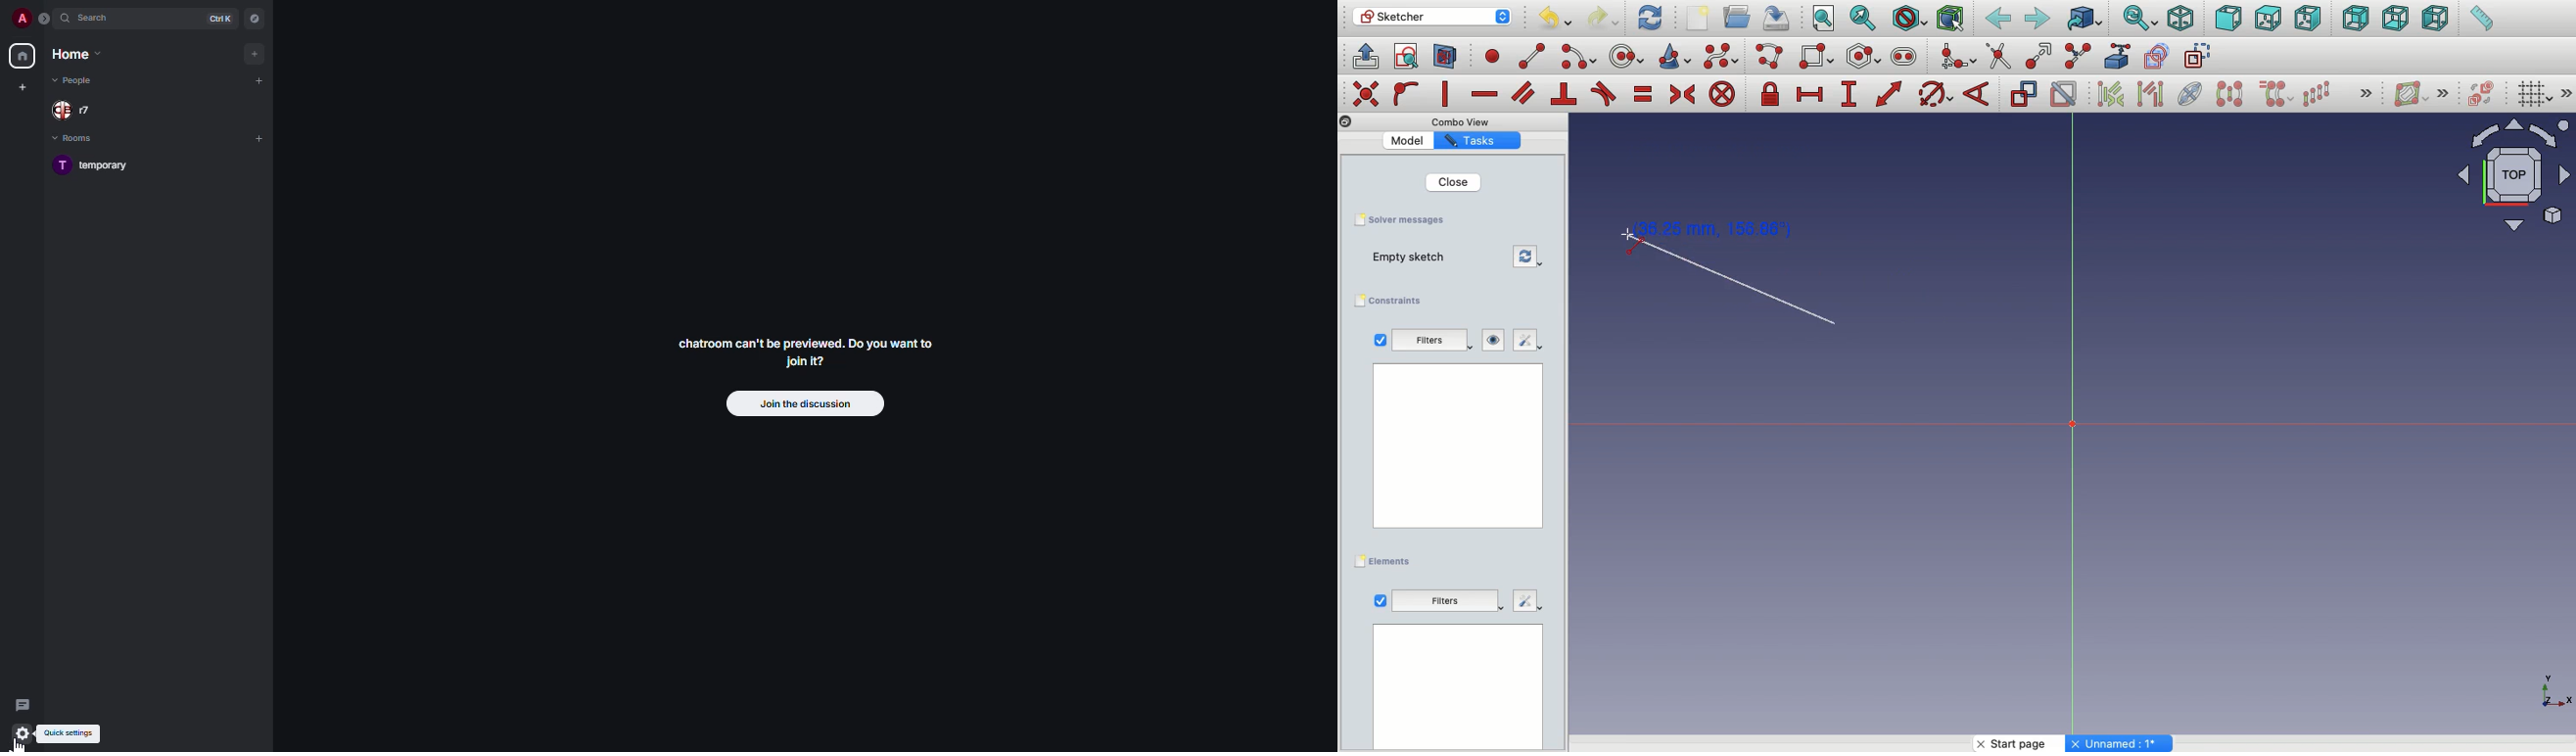  What do you see at coordinates (2436, 20) in the screenshot?
I see `Left` at bounding box center [2436, 20].